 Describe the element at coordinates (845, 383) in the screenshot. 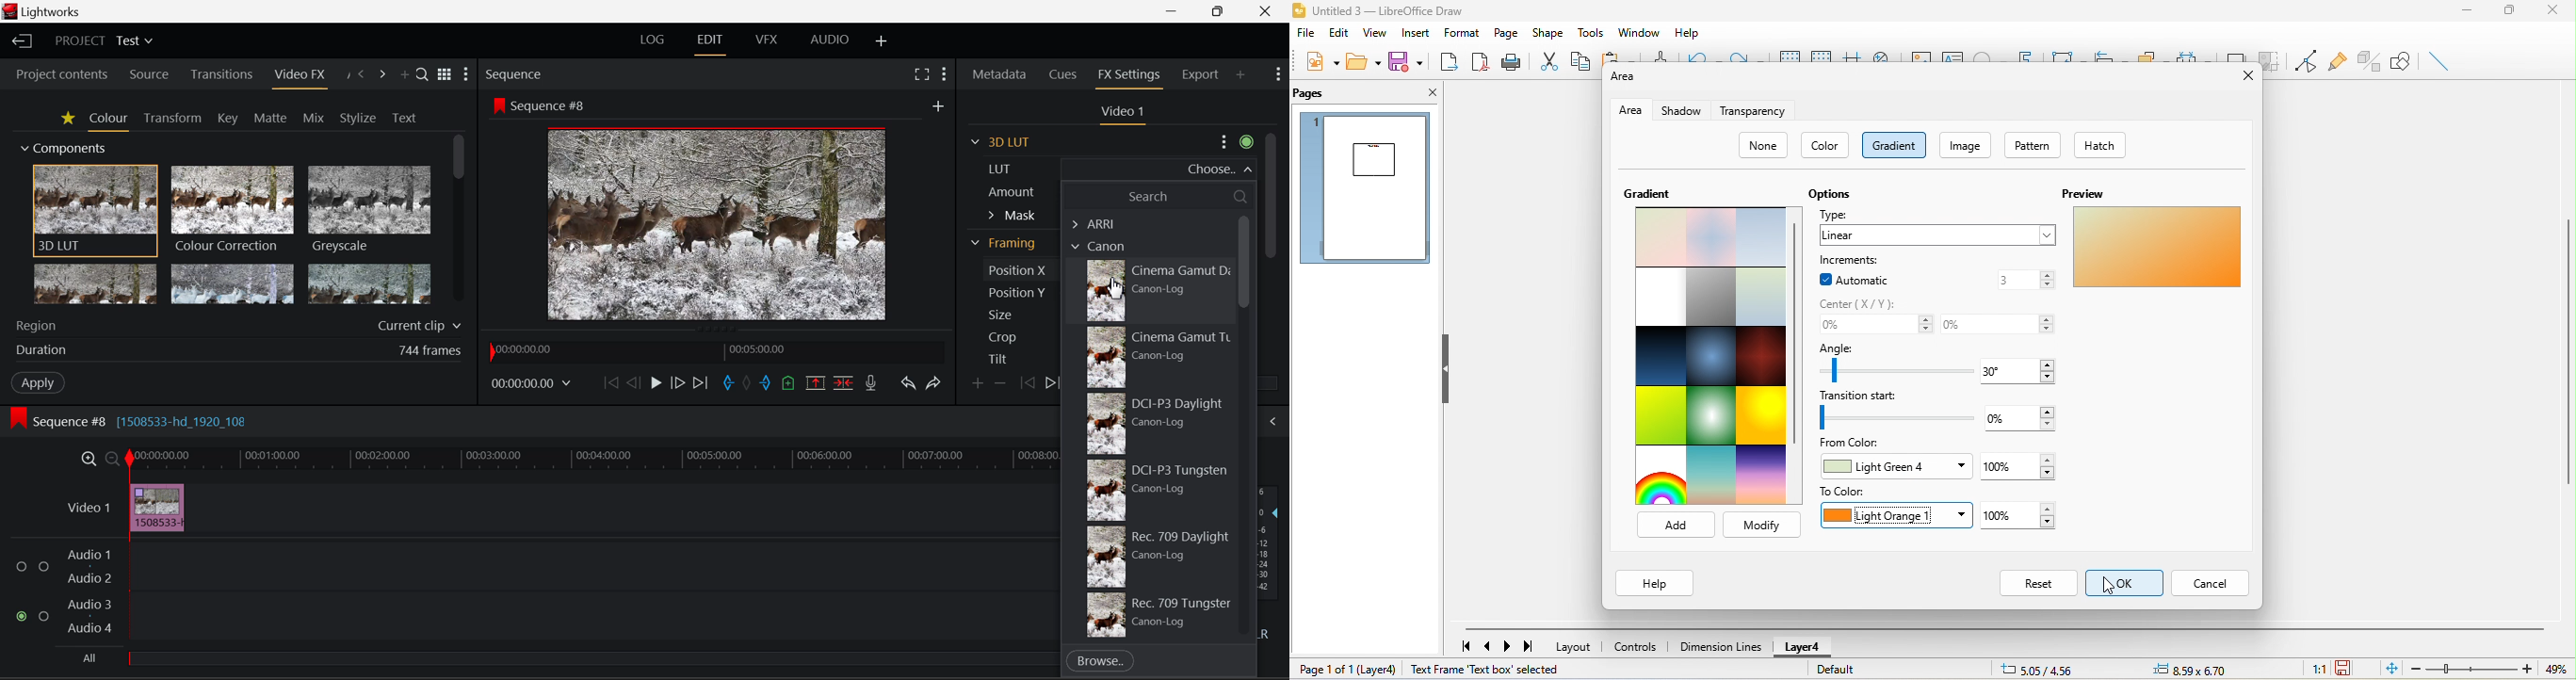

I see `Delete/Cut` at that location.